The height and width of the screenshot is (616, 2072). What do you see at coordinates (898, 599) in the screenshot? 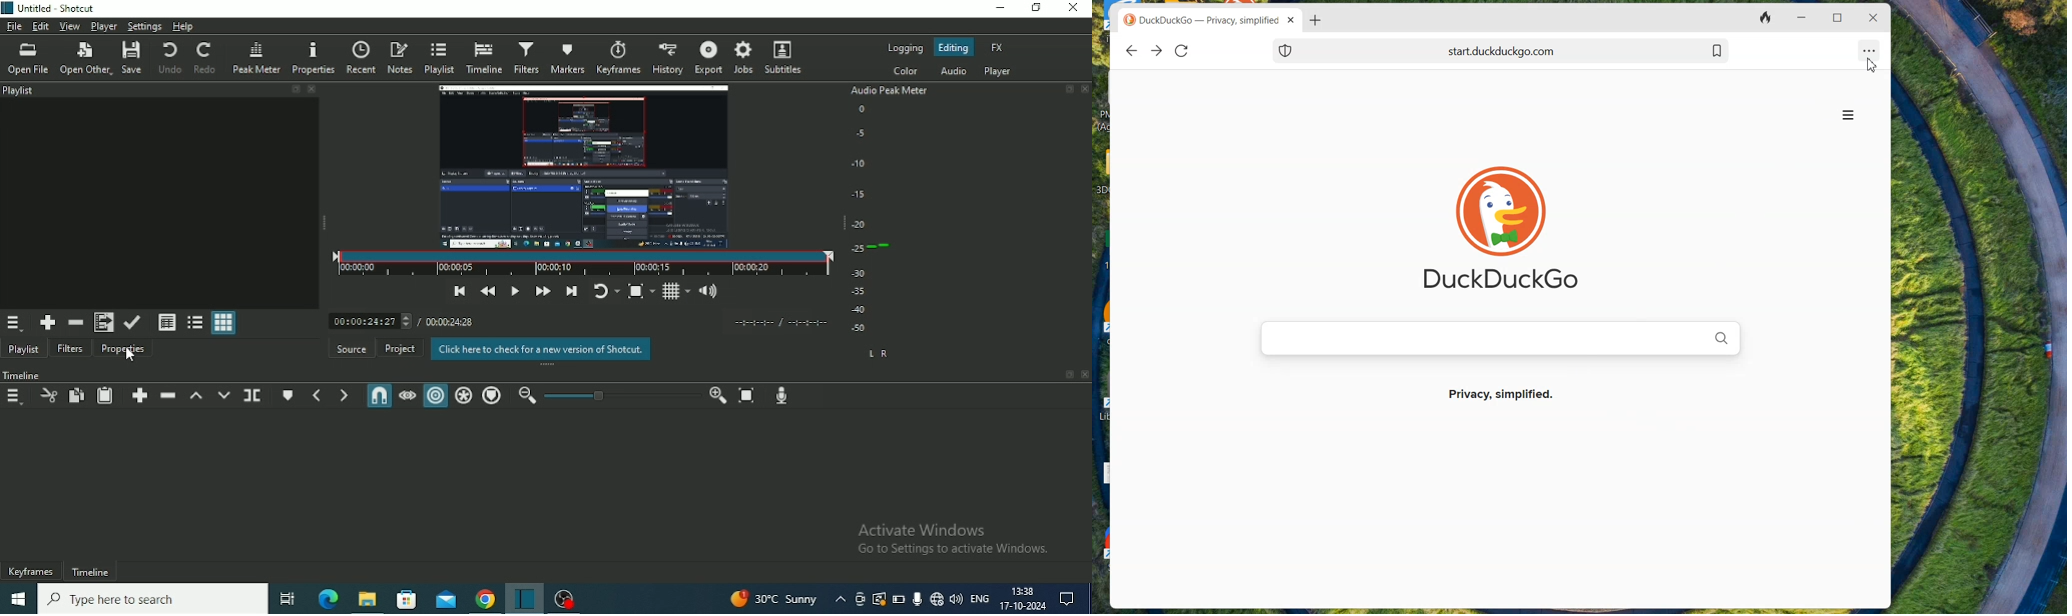
I see `Battery` at bounding box center [898, 599].